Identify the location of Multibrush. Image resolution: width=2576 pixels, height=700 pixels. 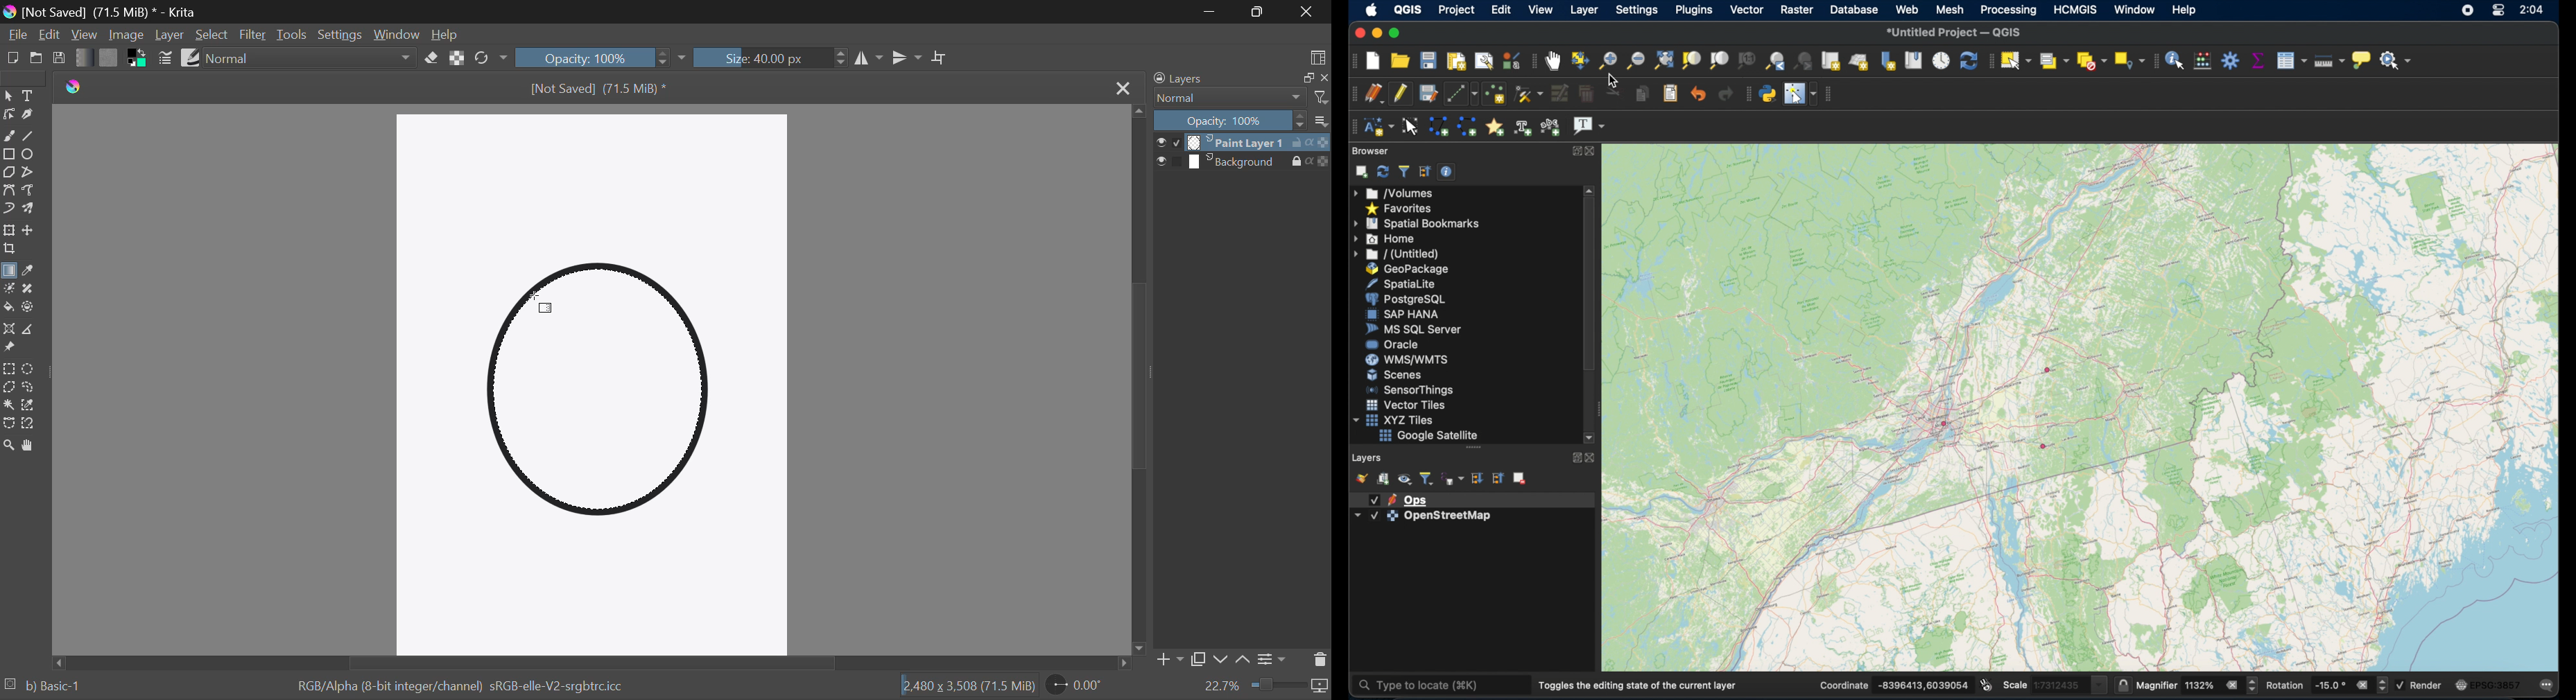
(30, 210).